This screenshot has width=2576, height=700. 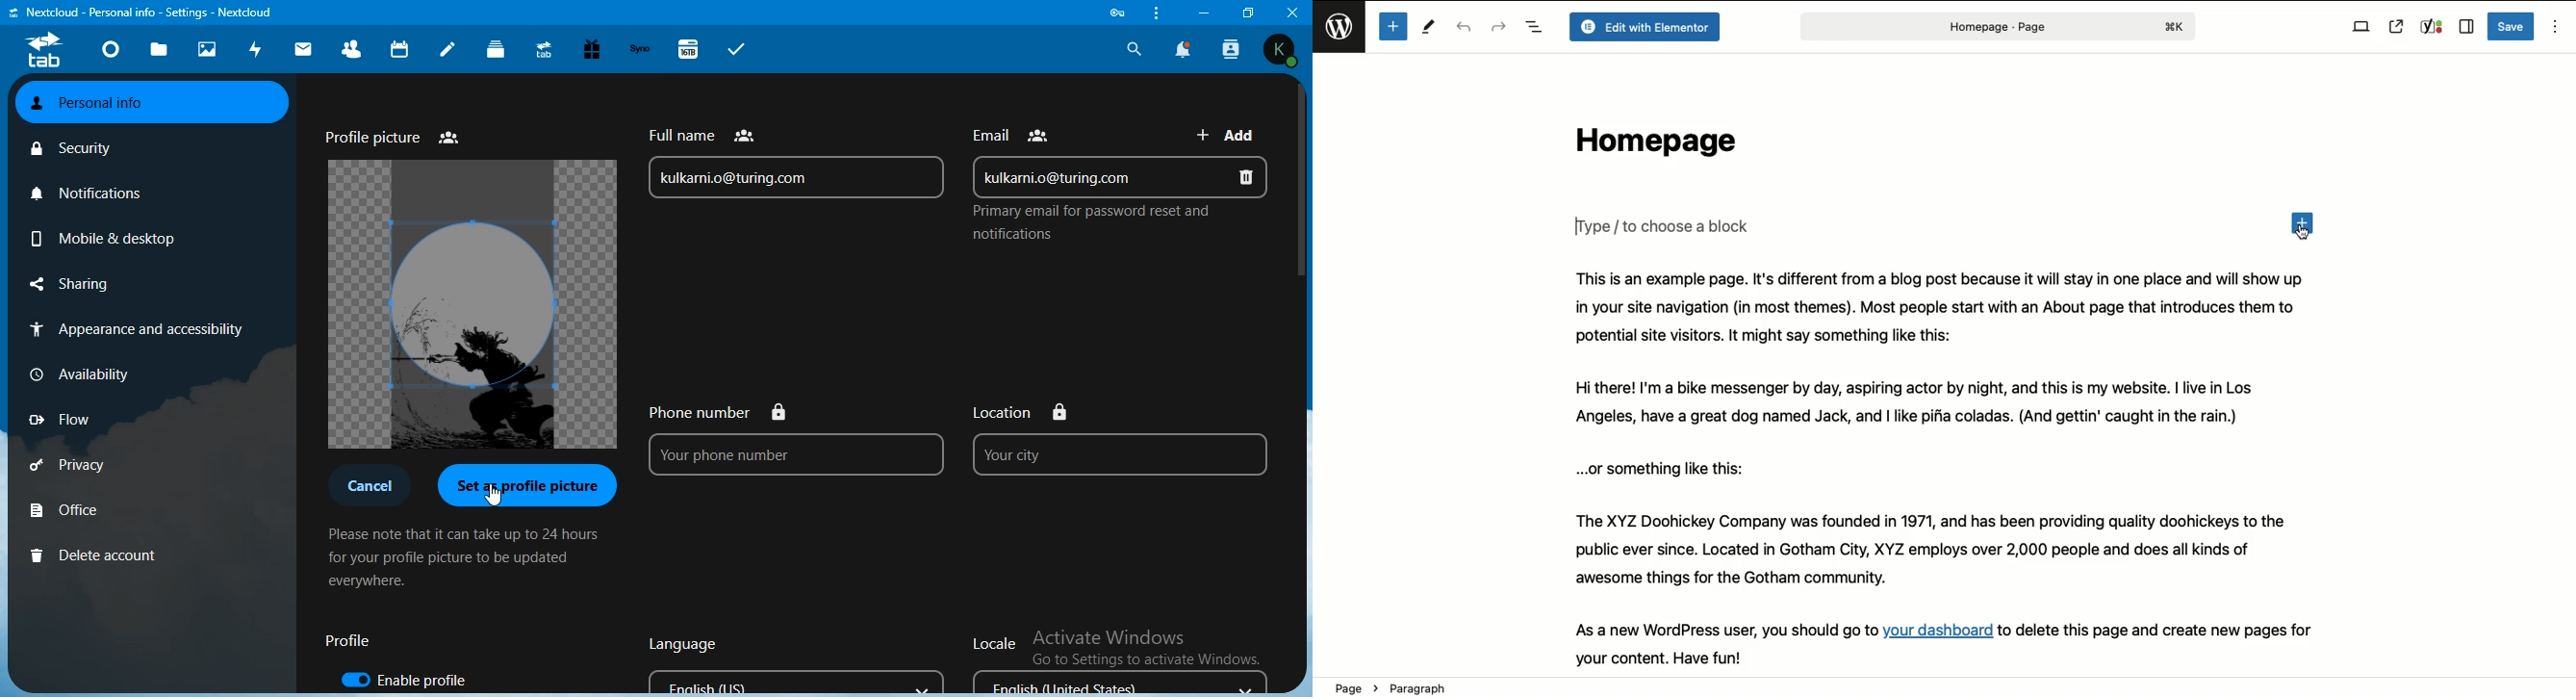 What do you see at coordinates (2302, 236) in the screenshot?
I see `Cursor` at bounding box center [2302, 236].